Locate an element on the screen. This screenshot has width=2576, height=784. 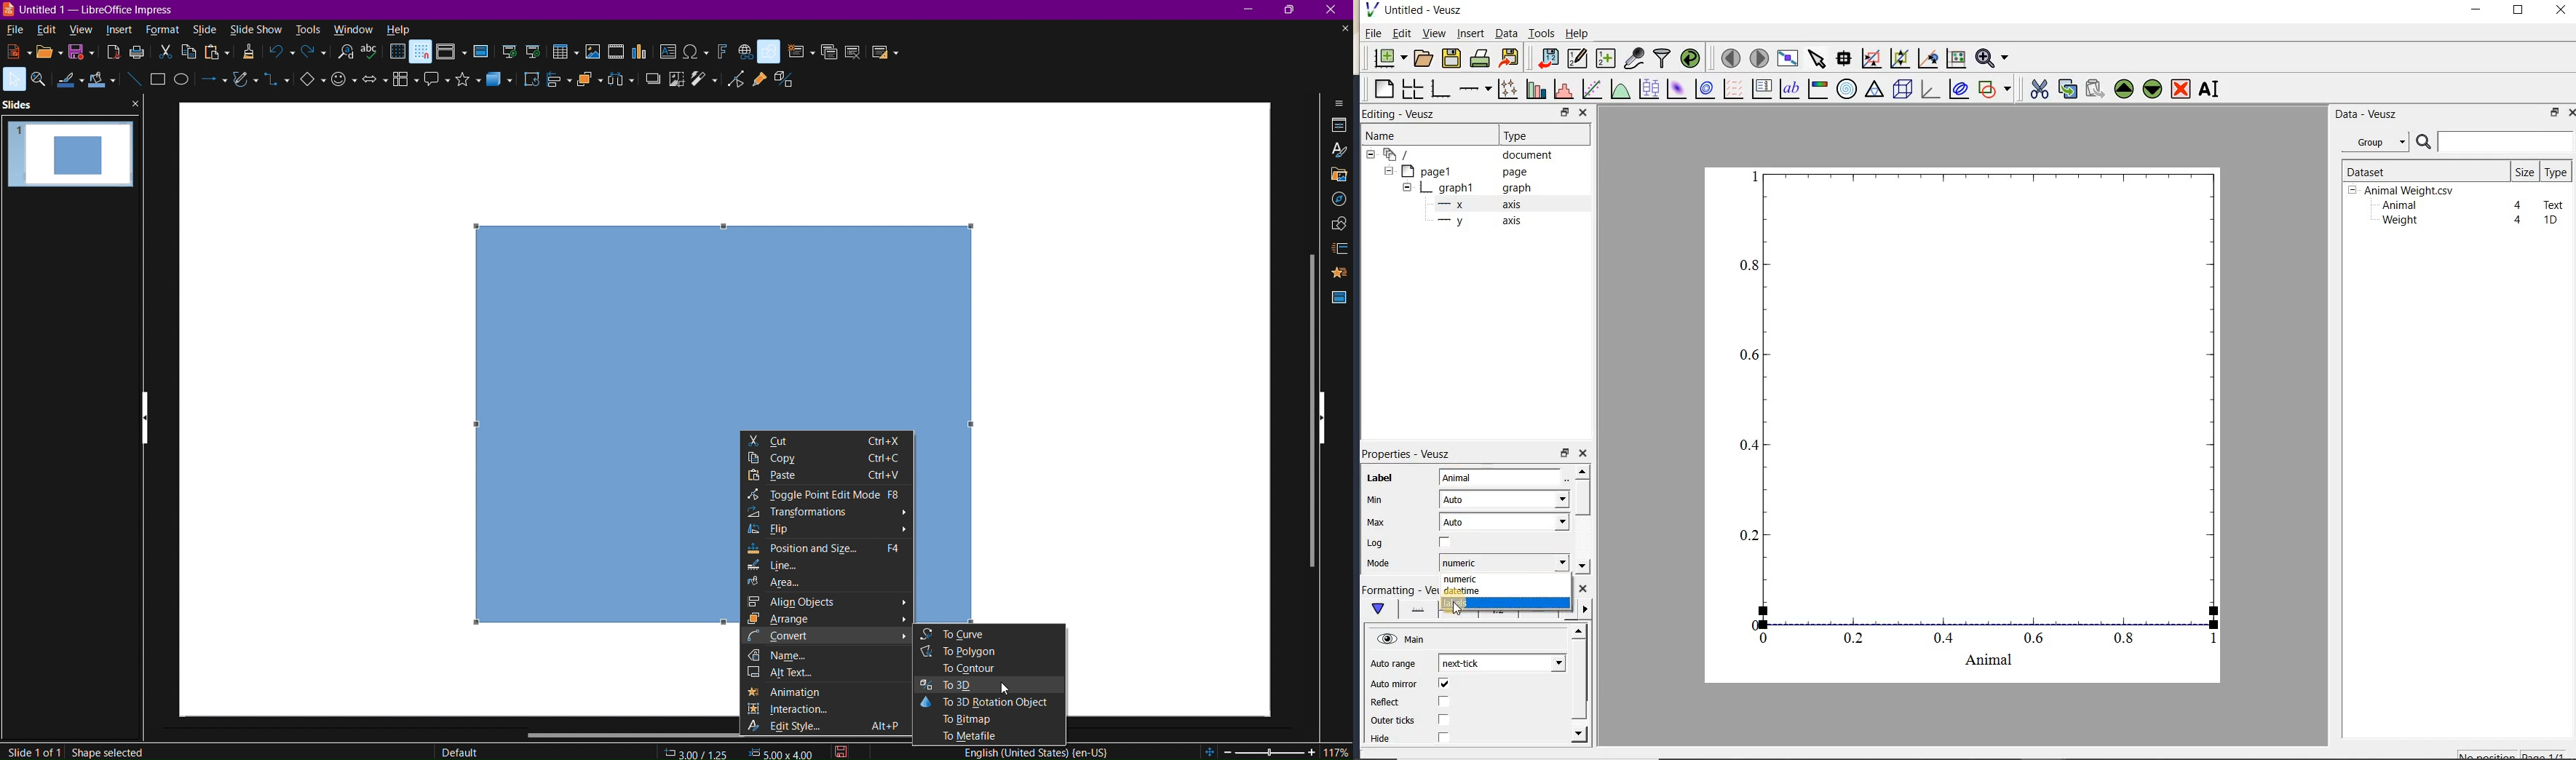
slideshow is located at coordinates (255, 29).